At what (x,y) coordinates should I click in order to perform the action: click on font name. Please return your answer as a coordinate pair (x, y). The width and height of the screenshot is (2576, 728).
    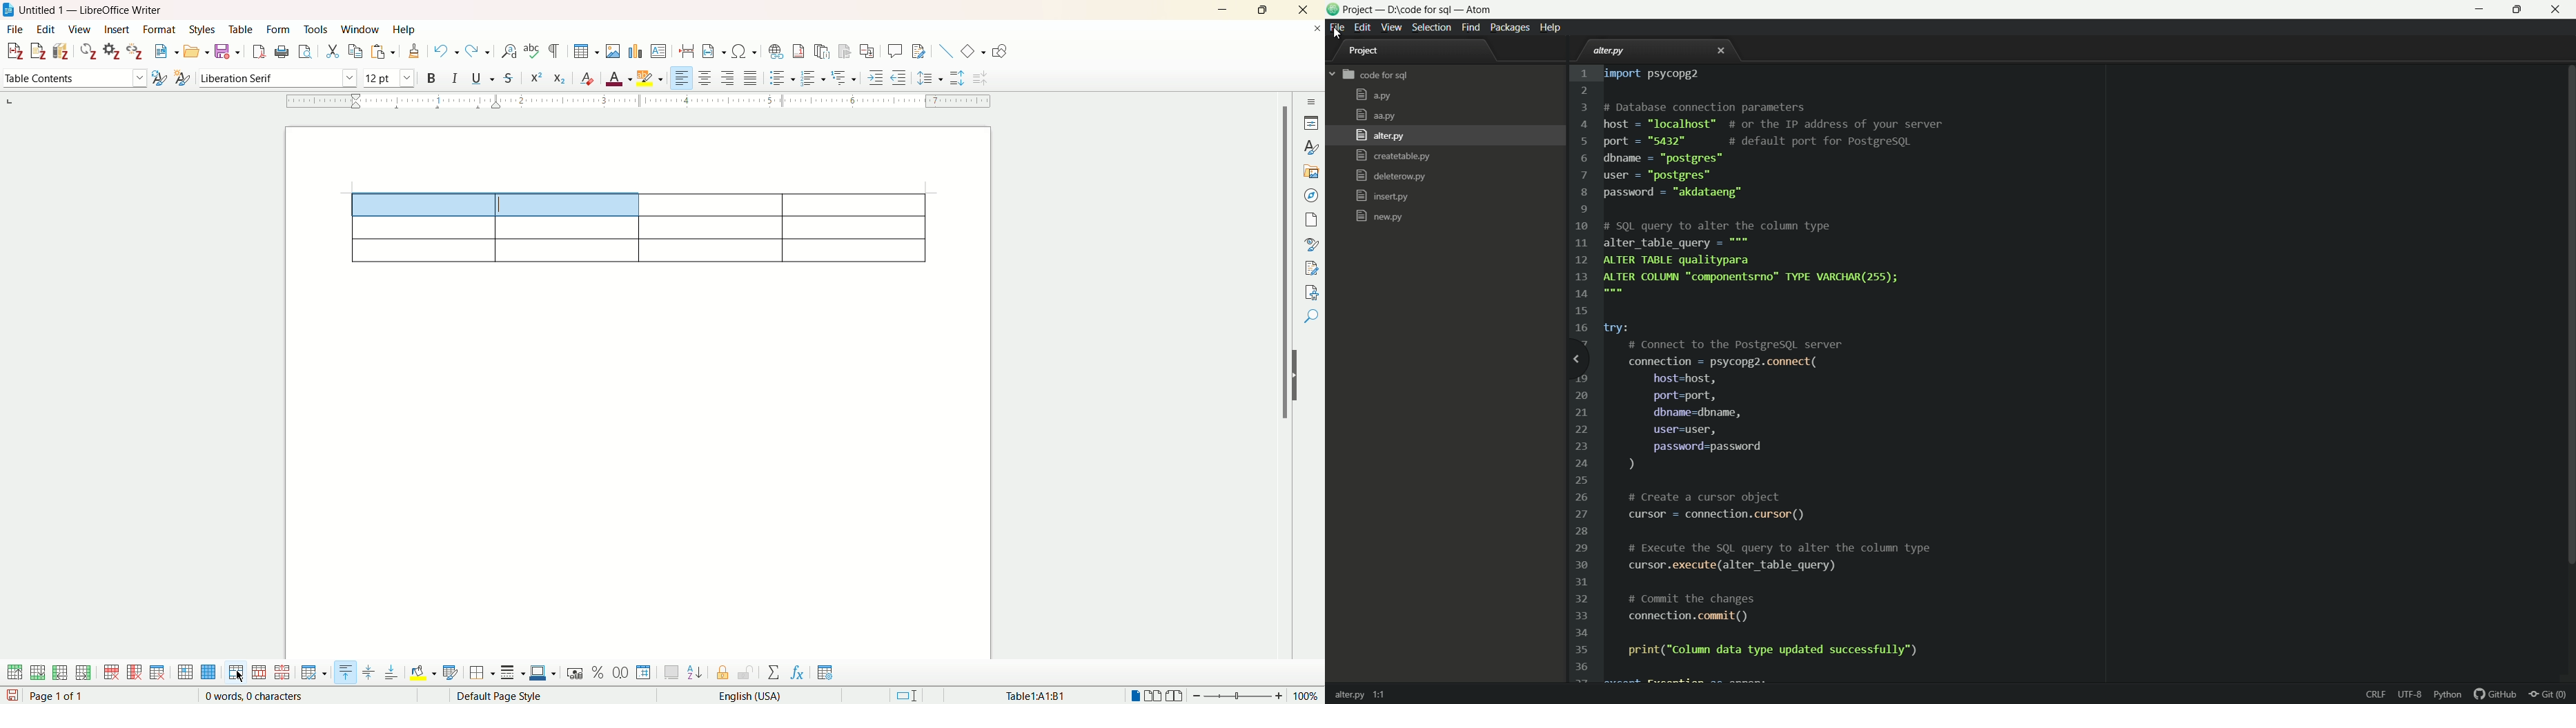
    Looking at the image, I should click on (275, 78).